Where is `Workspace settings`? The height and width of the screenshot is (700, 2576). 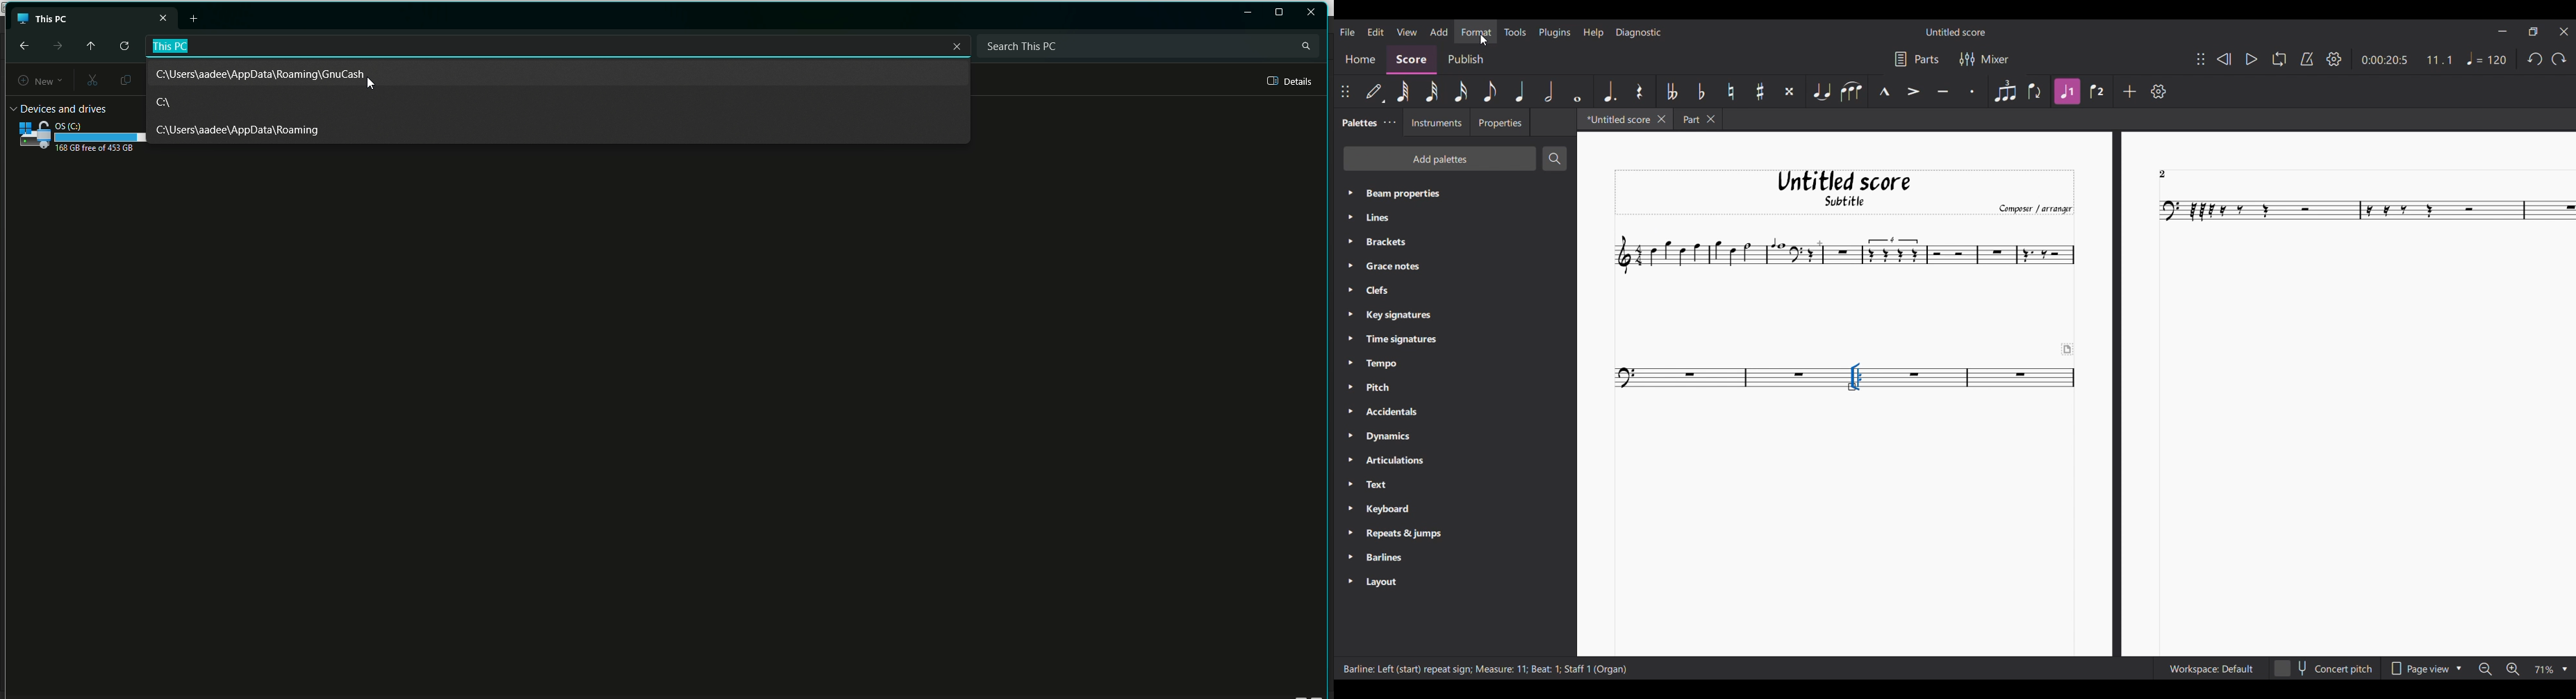
Workspace settings is located at coordinates (2211, 669).